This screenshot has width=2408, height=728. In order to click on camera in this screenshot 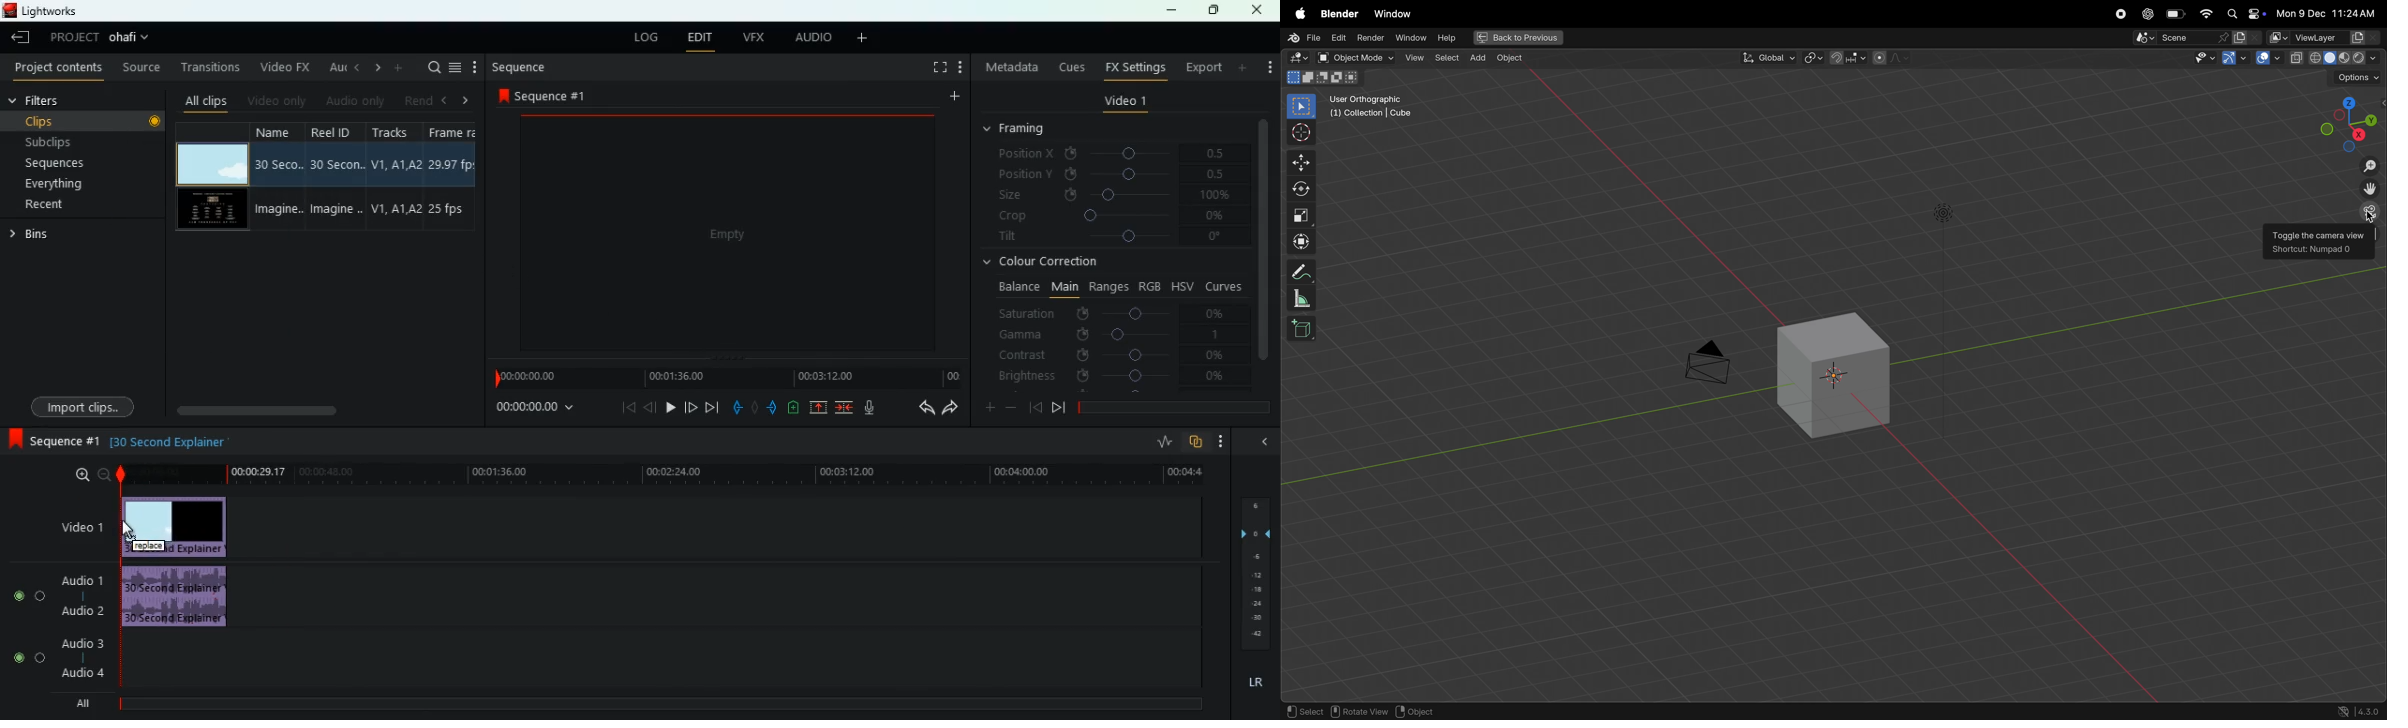, I will do `click(1709, 365)`.